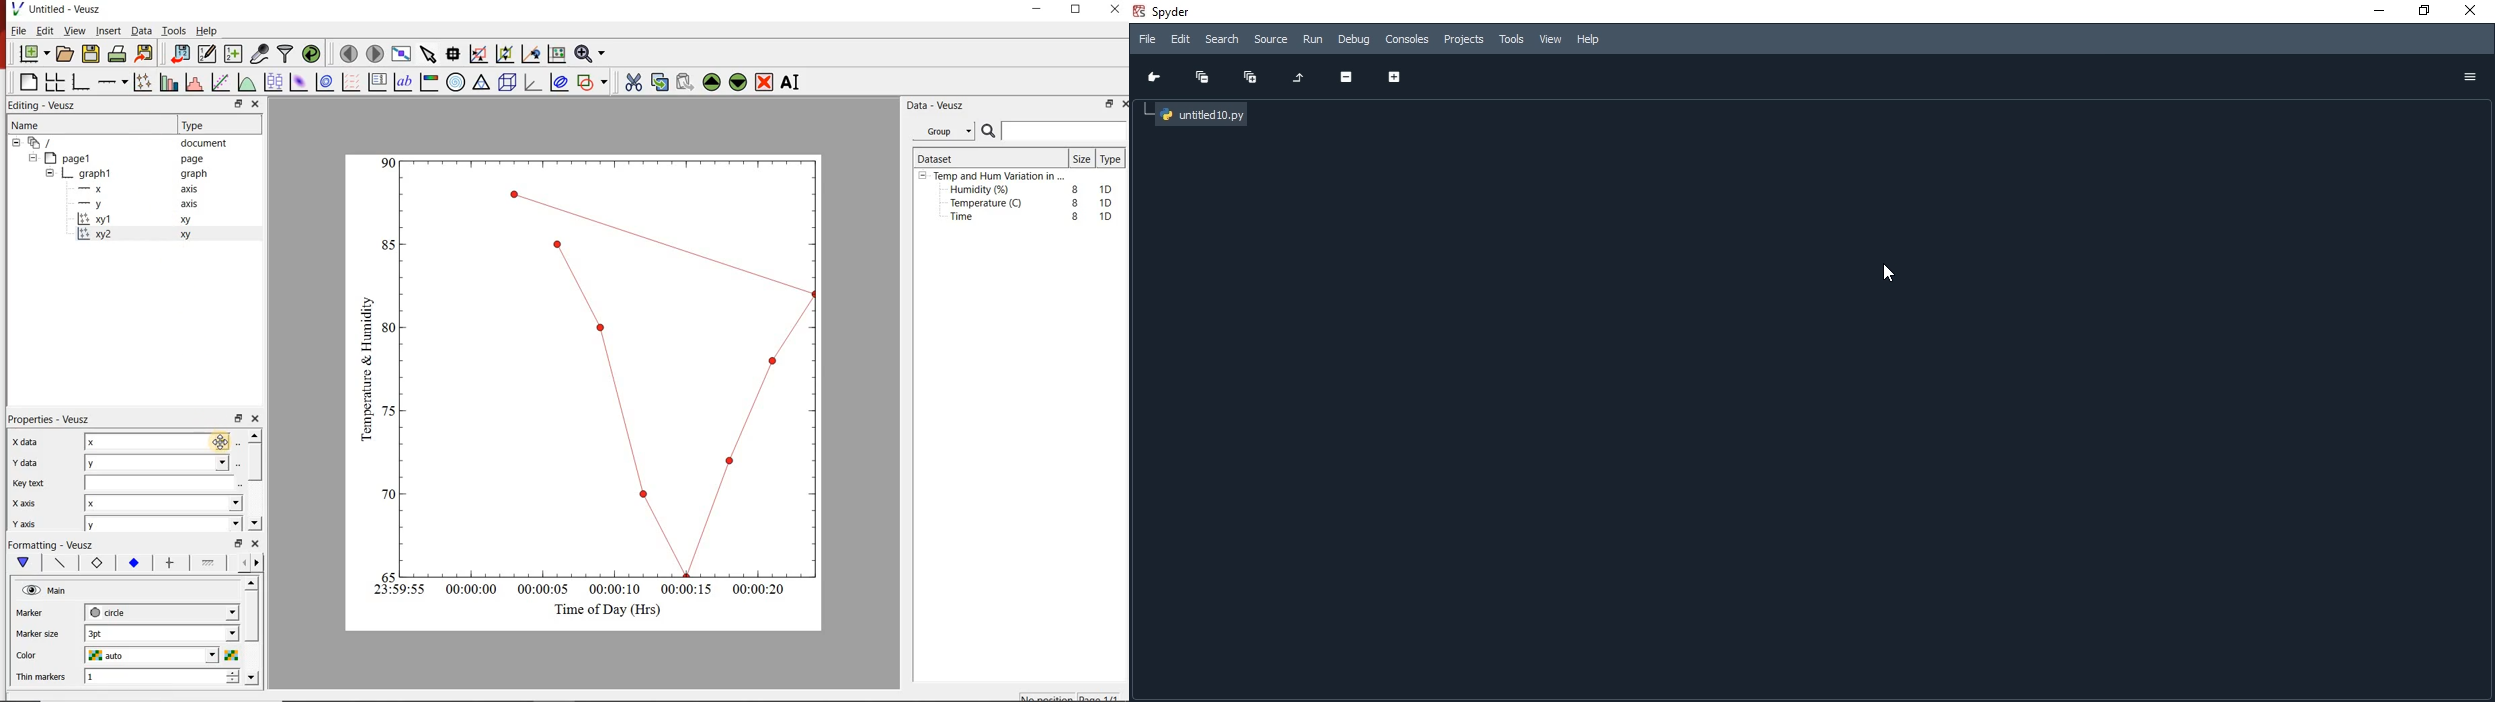 This screenshot has width=2520, height=728. Describe the element at coordinates (1511, 40) in the screenshot. I see `Tools` at that location.